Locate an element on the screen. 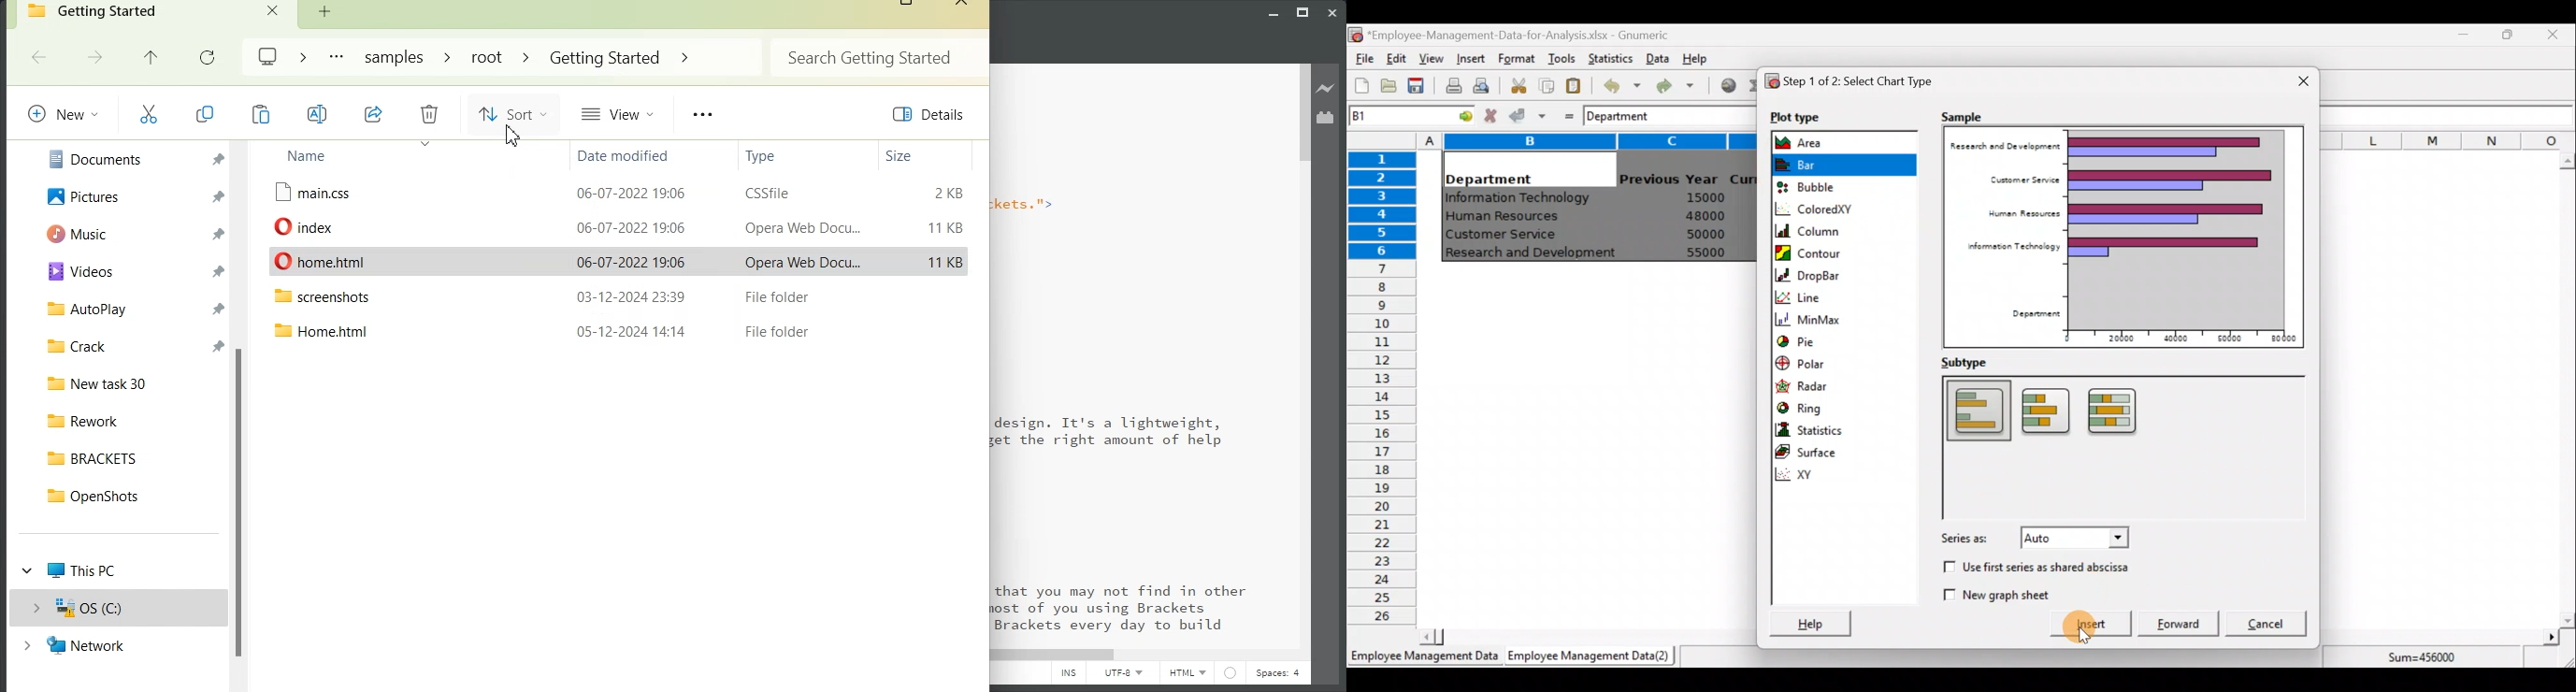 The width and height of the screenshot is (2576, 700). Employee Management Data is located at coordinates (1423, 659).